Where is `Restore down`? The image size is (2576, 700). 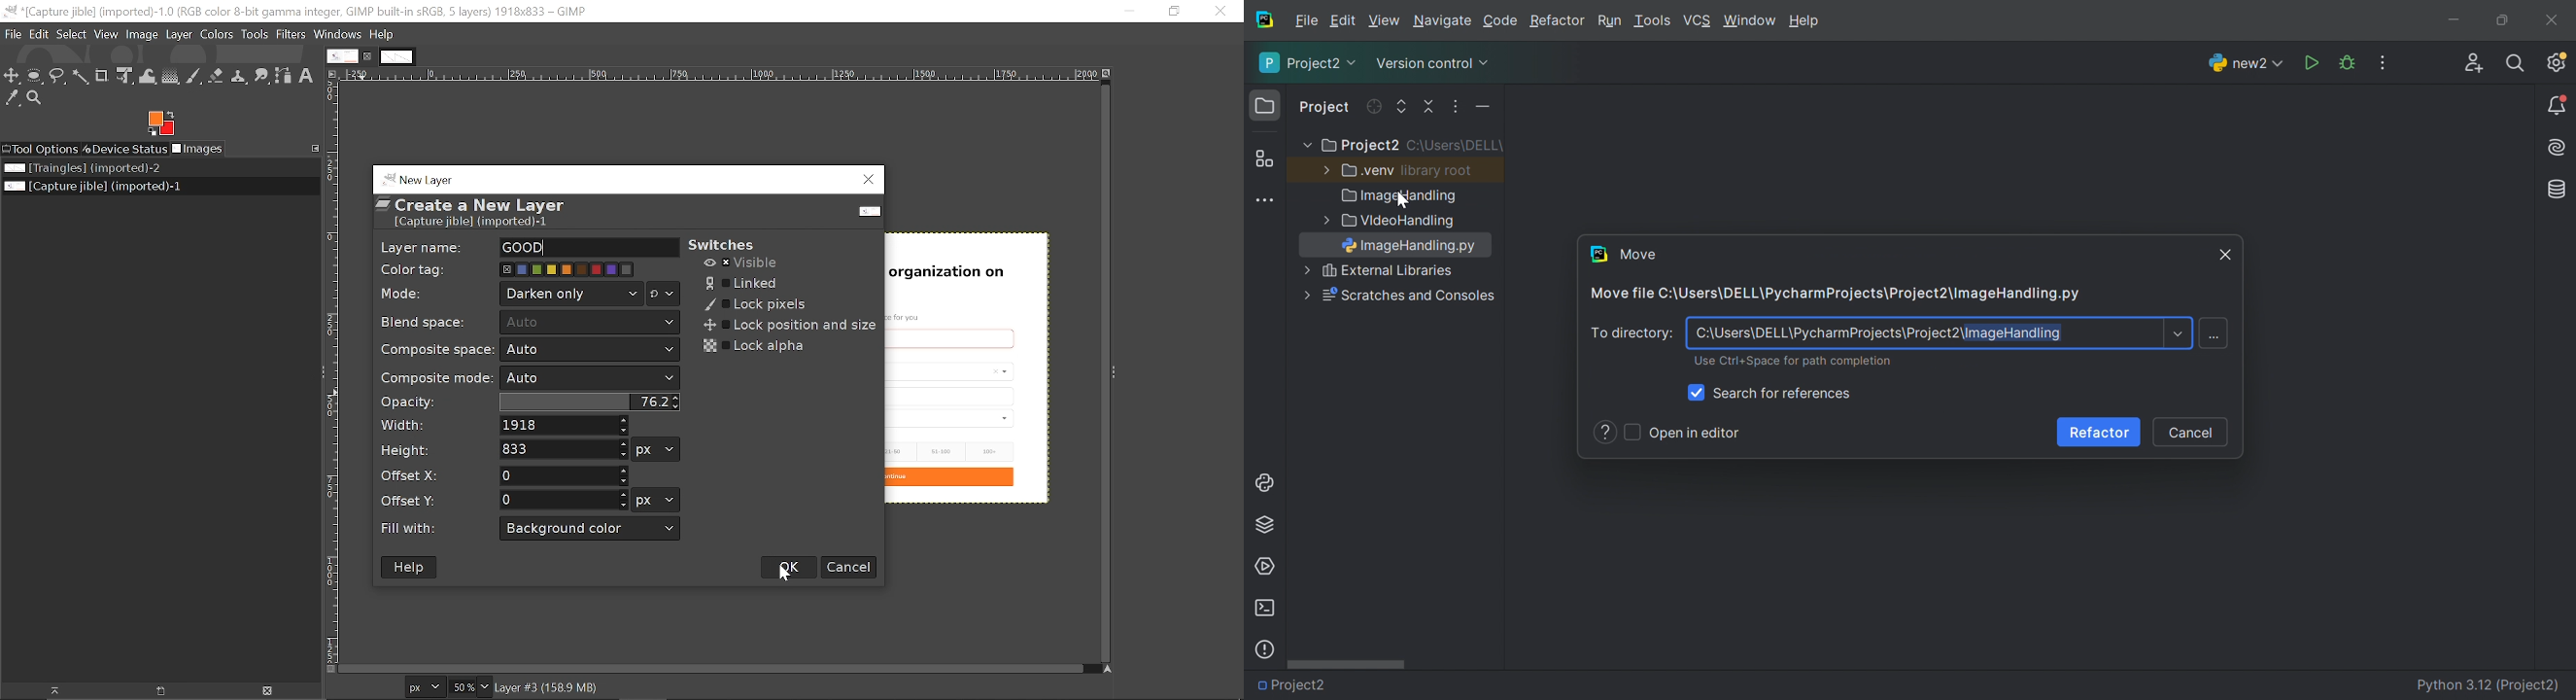 Restore down is located at coordinates (1173, 13).